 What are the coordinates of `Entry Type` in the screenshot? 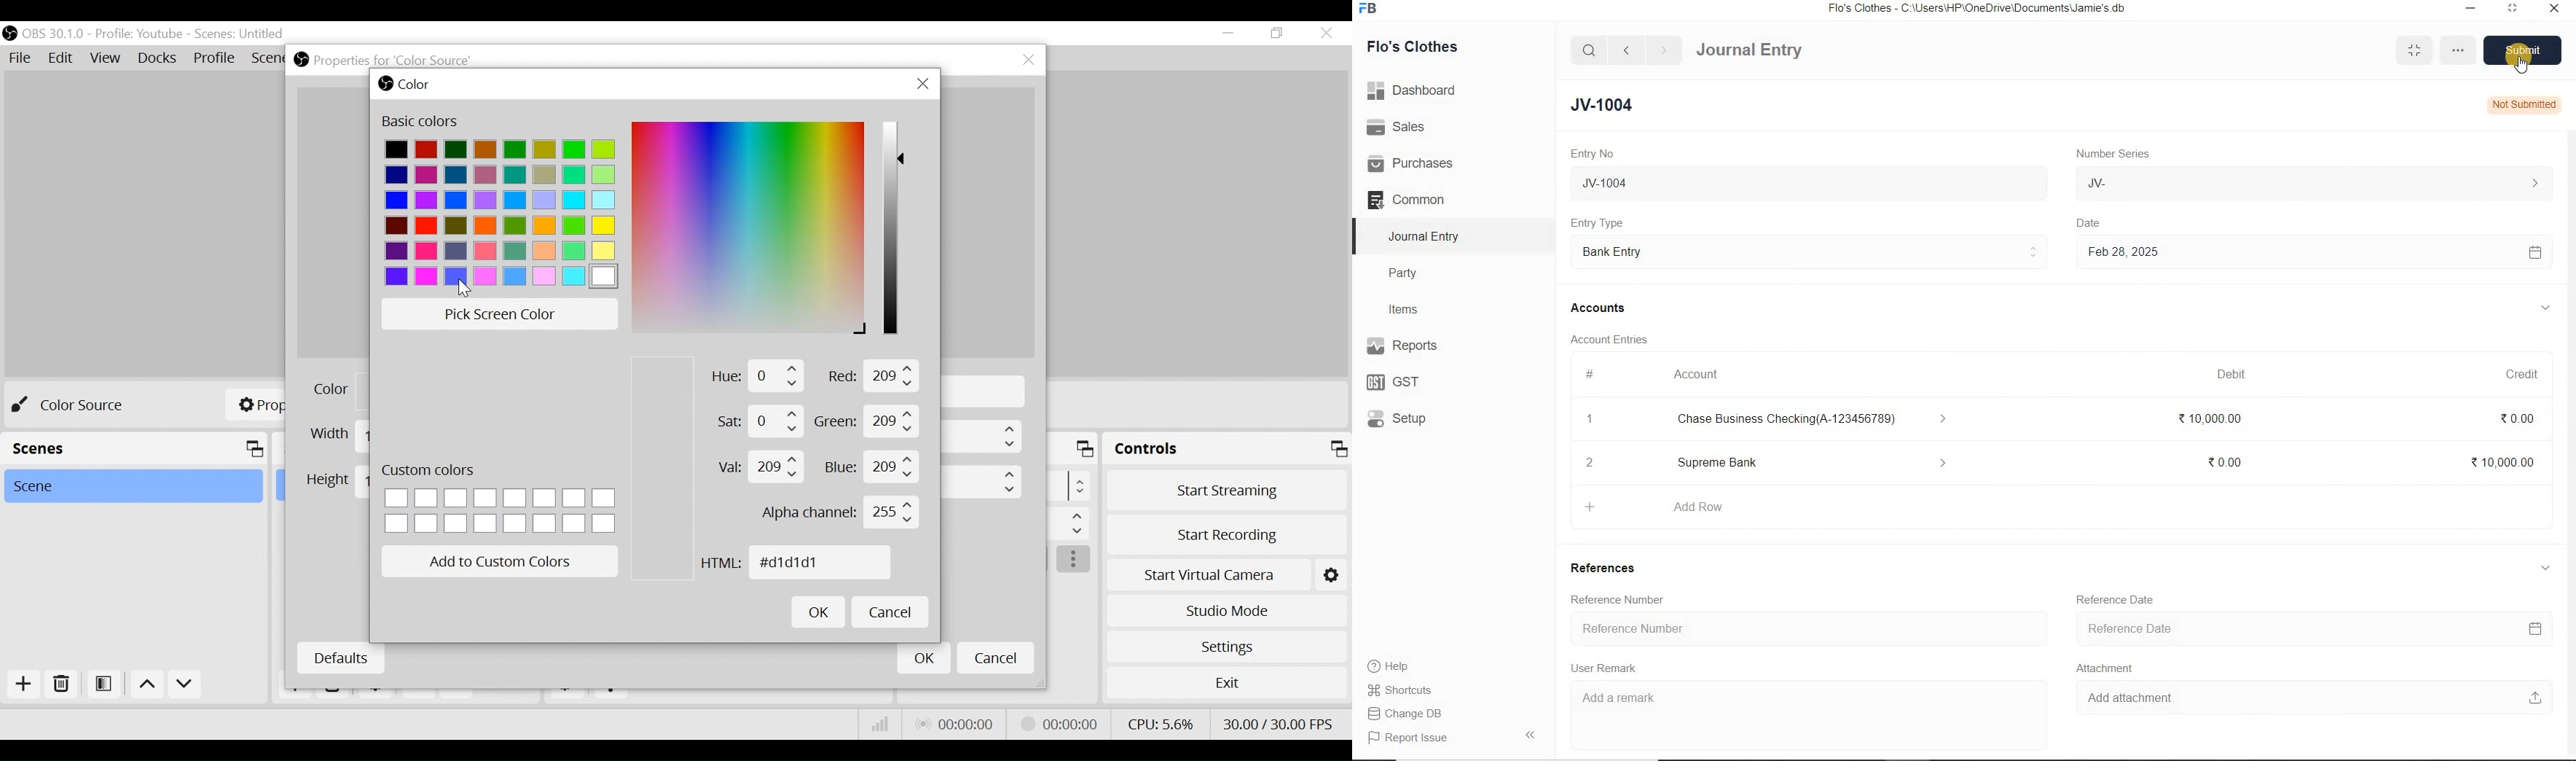 It's located at (1602, 222).